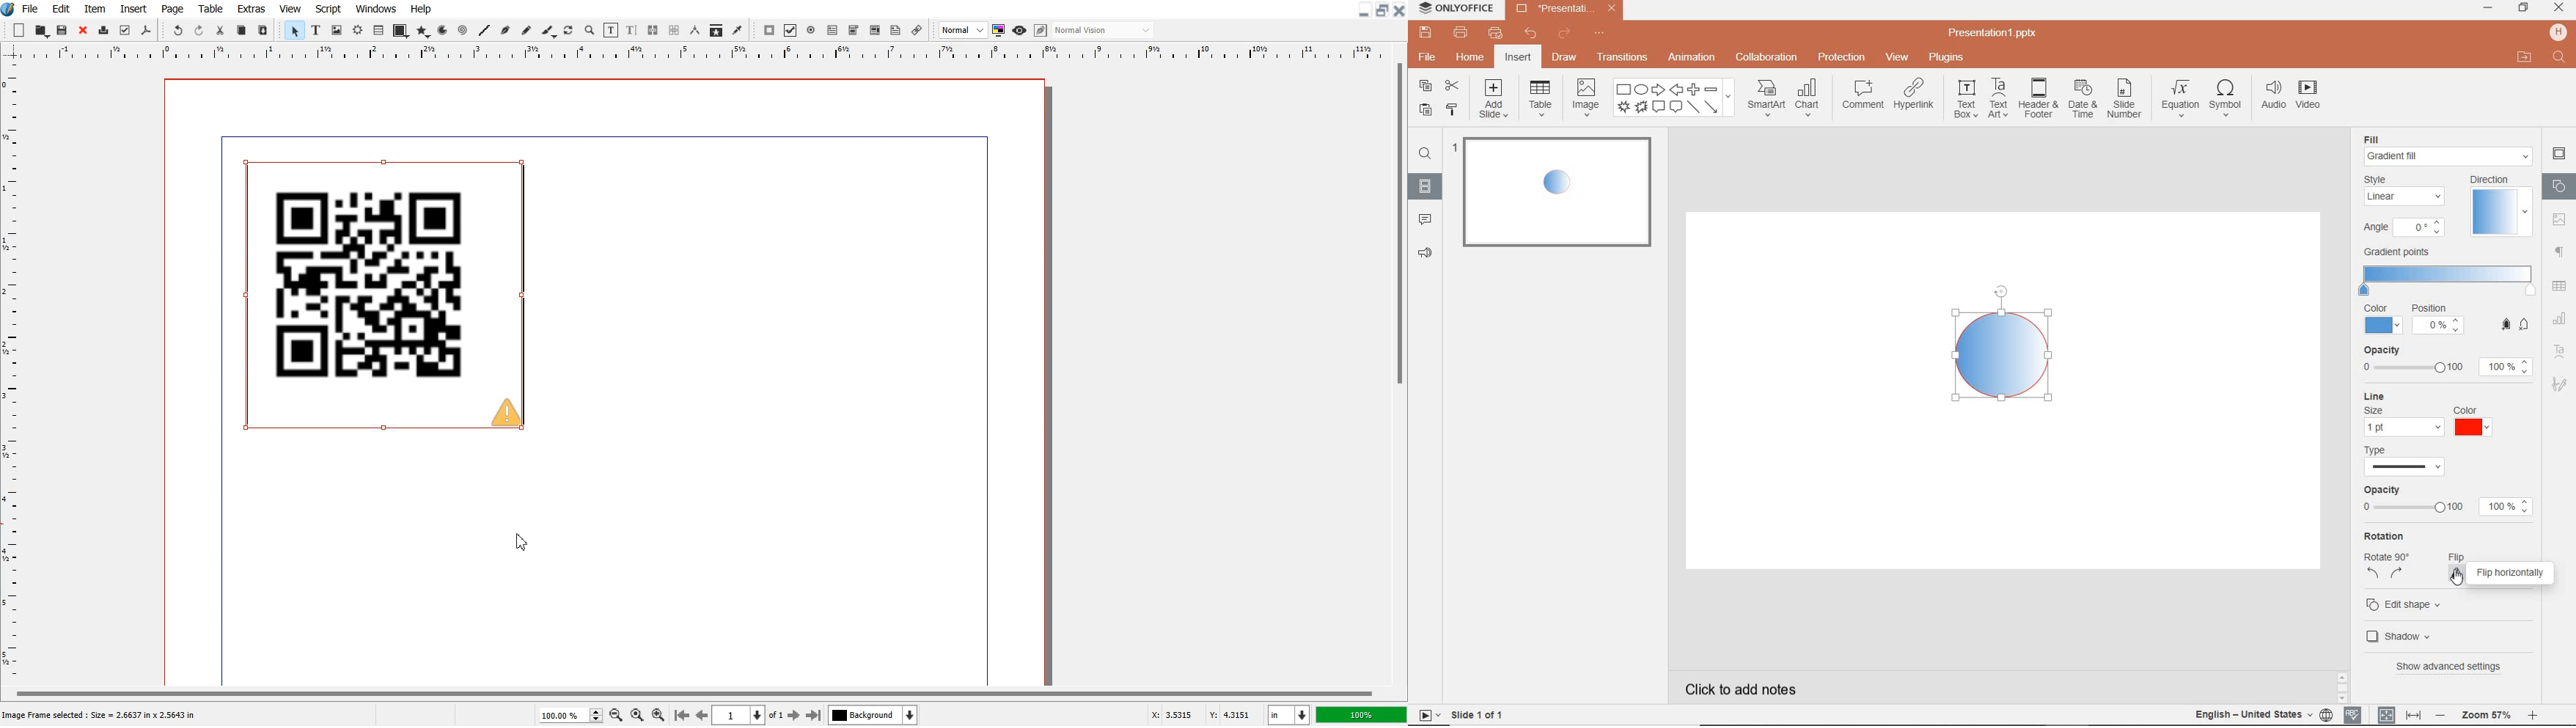 The width and height of the screenshot is (2576, 728). What do you see at coordinates (221, 29) in the screenshot?
I see `Cut` at bounding box center [221, 29].